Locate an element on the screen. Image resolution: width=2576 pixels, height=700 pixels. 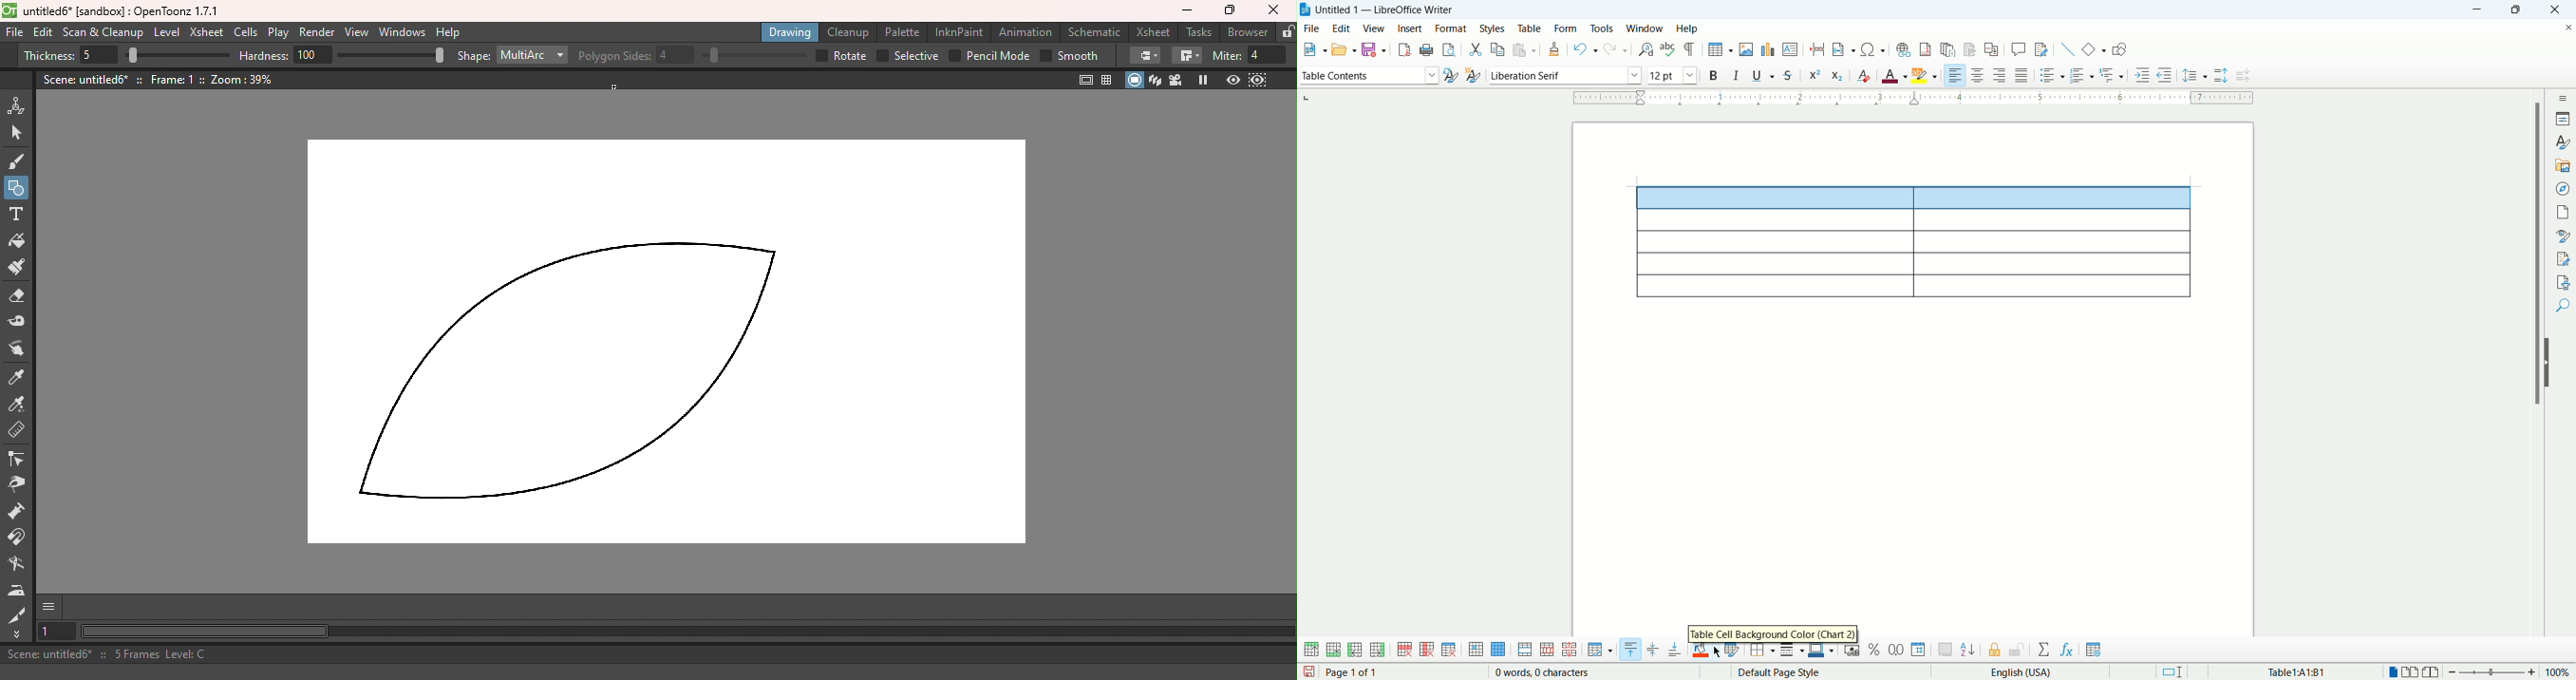
pragraph style is located at coordinates (1368, 73).